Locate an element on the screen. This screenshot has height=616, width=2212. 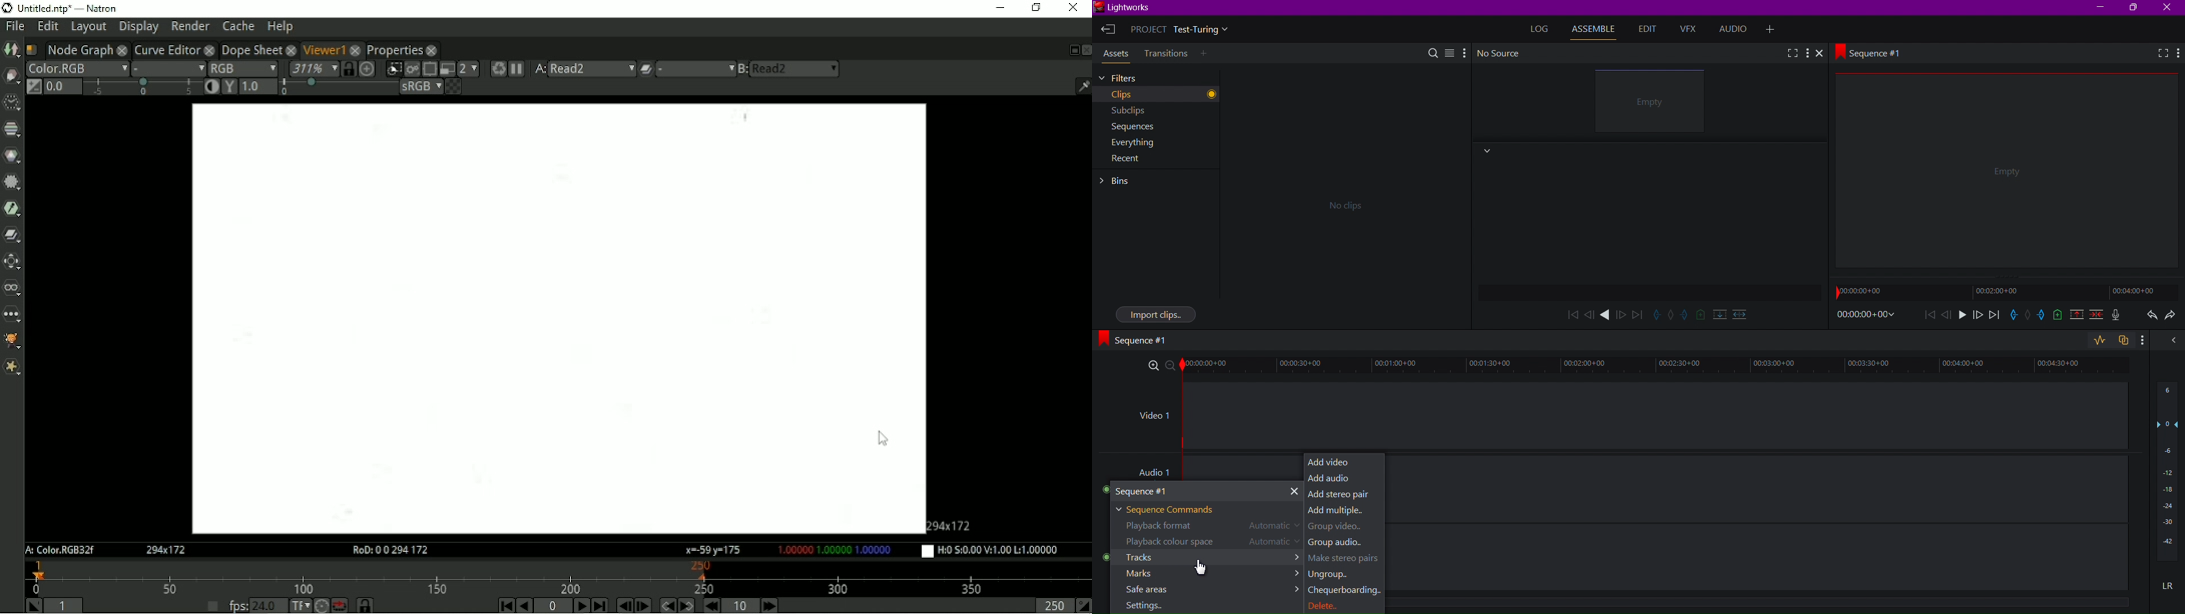
Add is located at coordinates (1206, 54).